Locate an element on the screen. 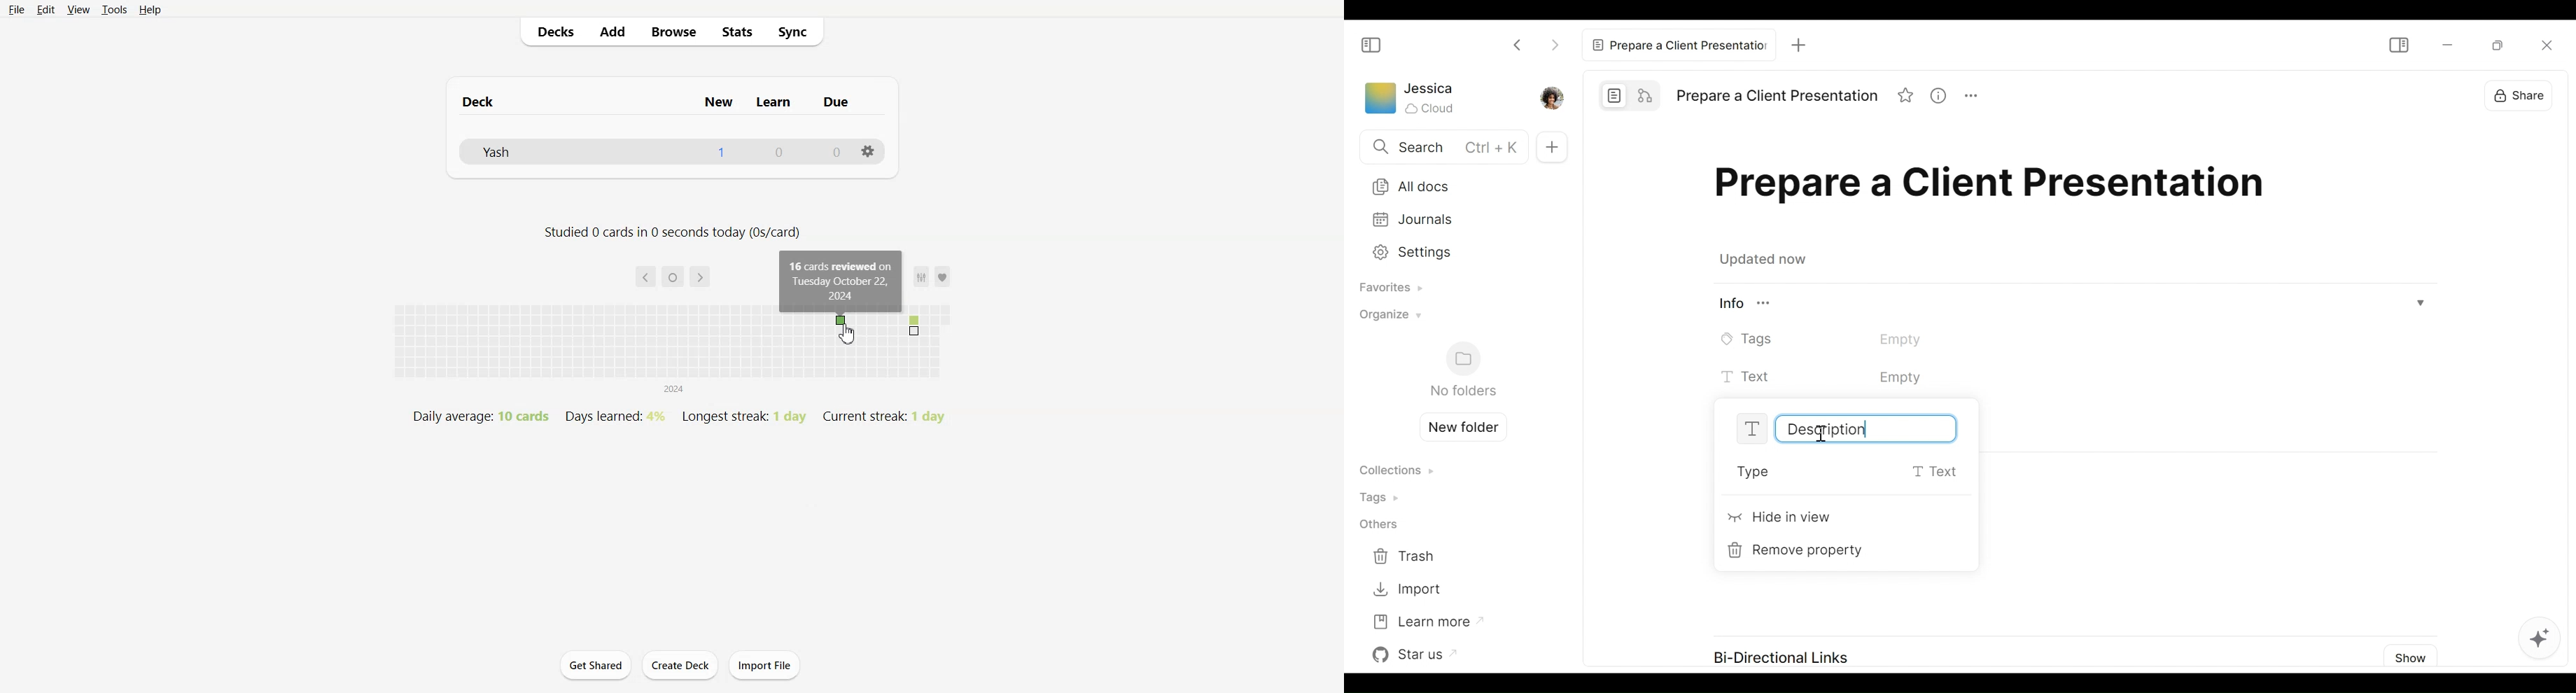 This screenshot has width=2576, height=700. back is located at coordinates (645, 276).